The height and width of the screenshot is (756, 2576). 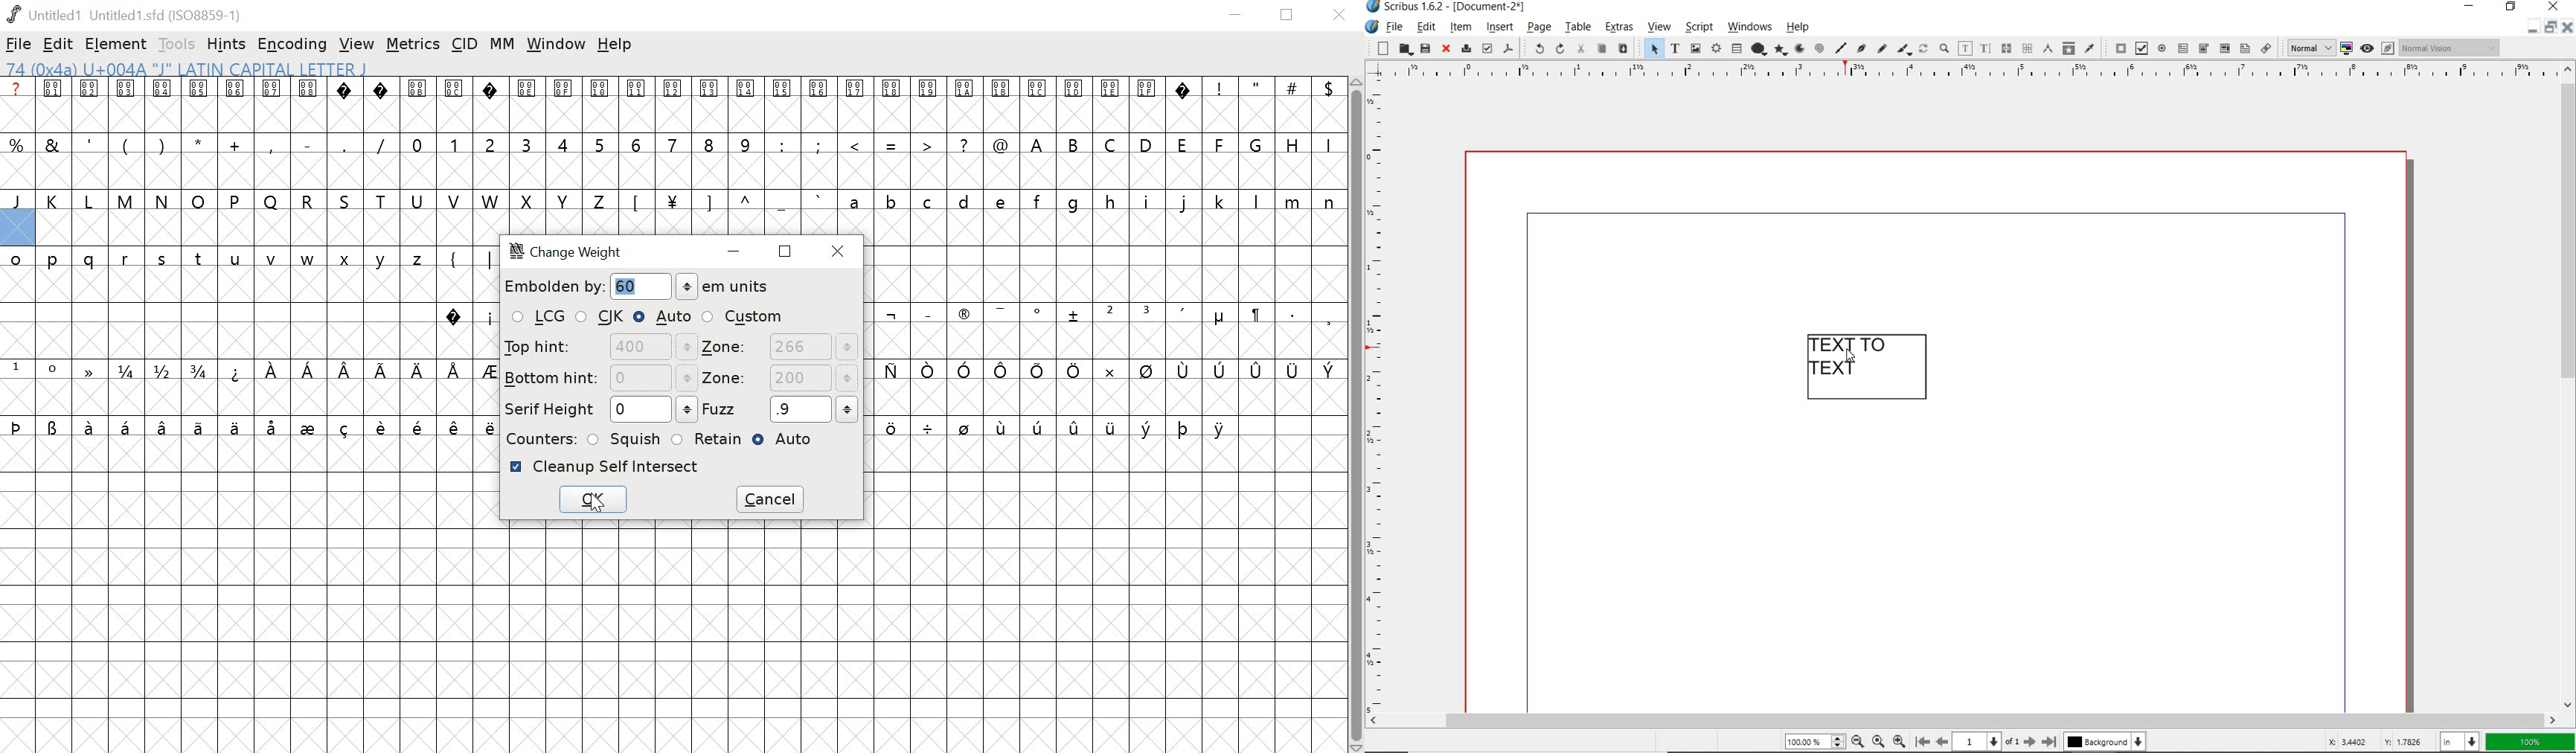 What do you see at coordinates (199, 143) in the screenshot?
I see `special characters` at bounding box center [199, 143].